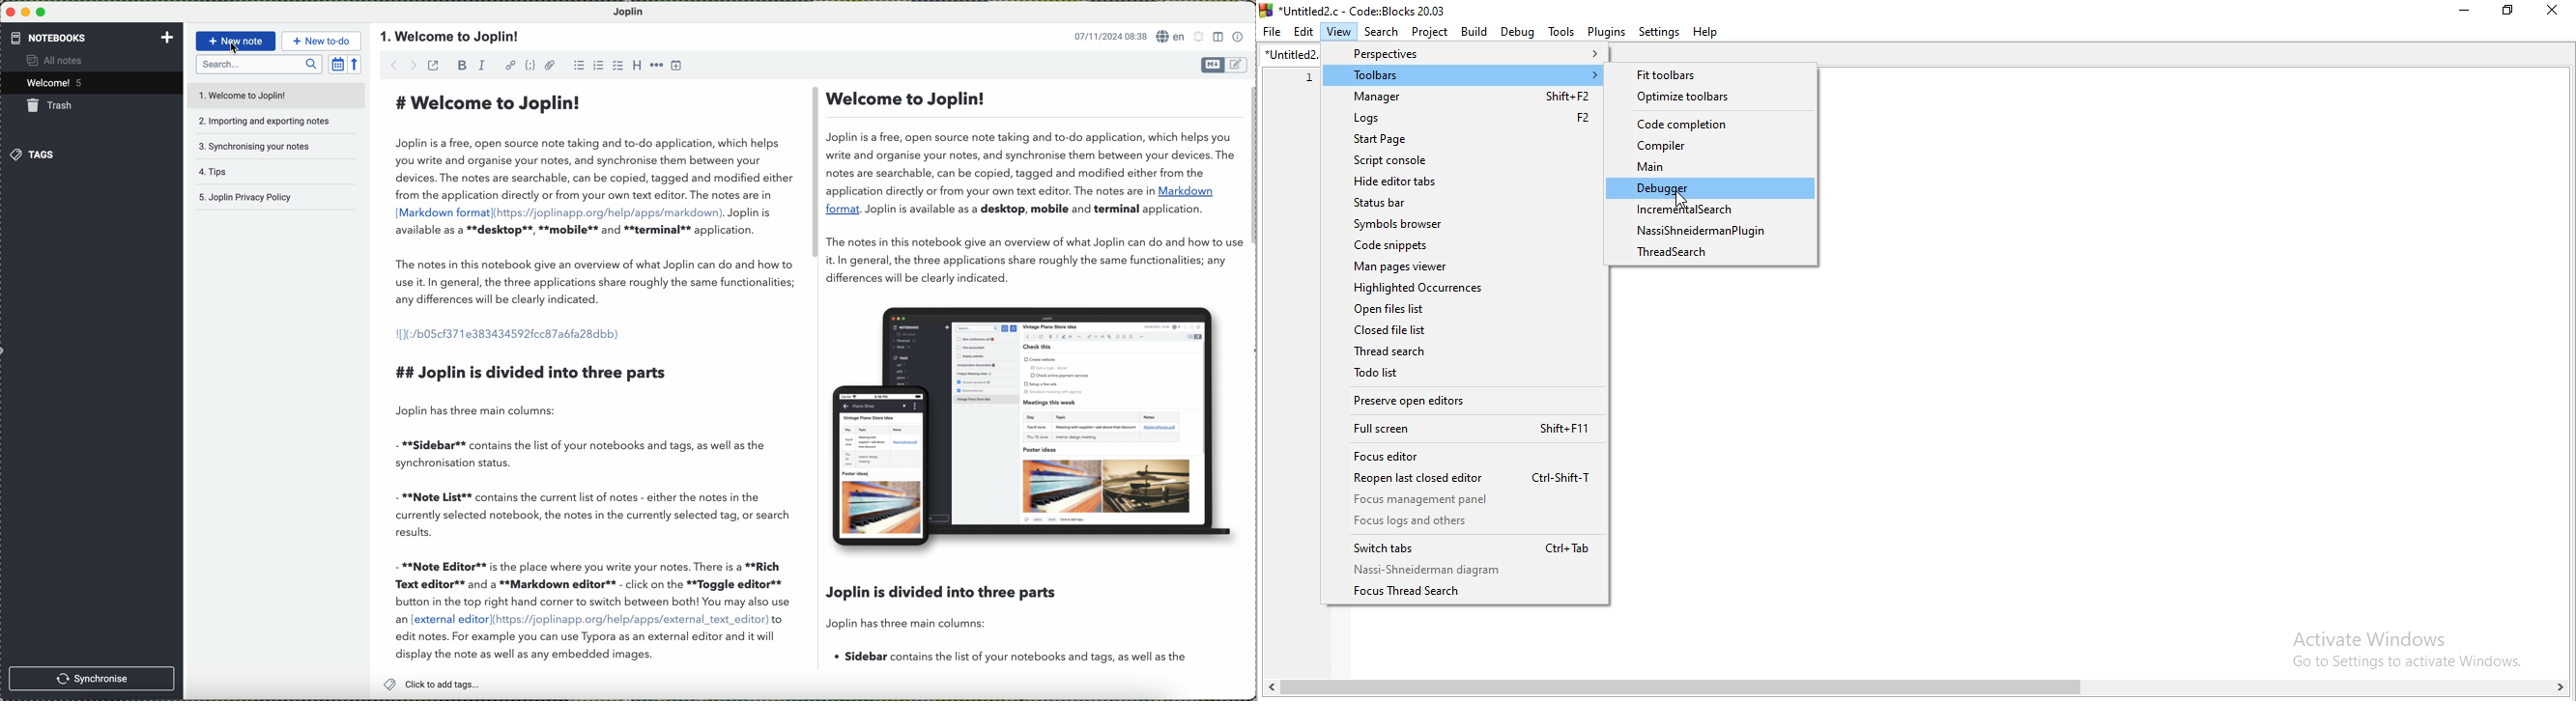 The image size is (2576, 728). Describe the element at coordinates (1469, 547) in the screenshot. I see `Switch tabs` at that location.